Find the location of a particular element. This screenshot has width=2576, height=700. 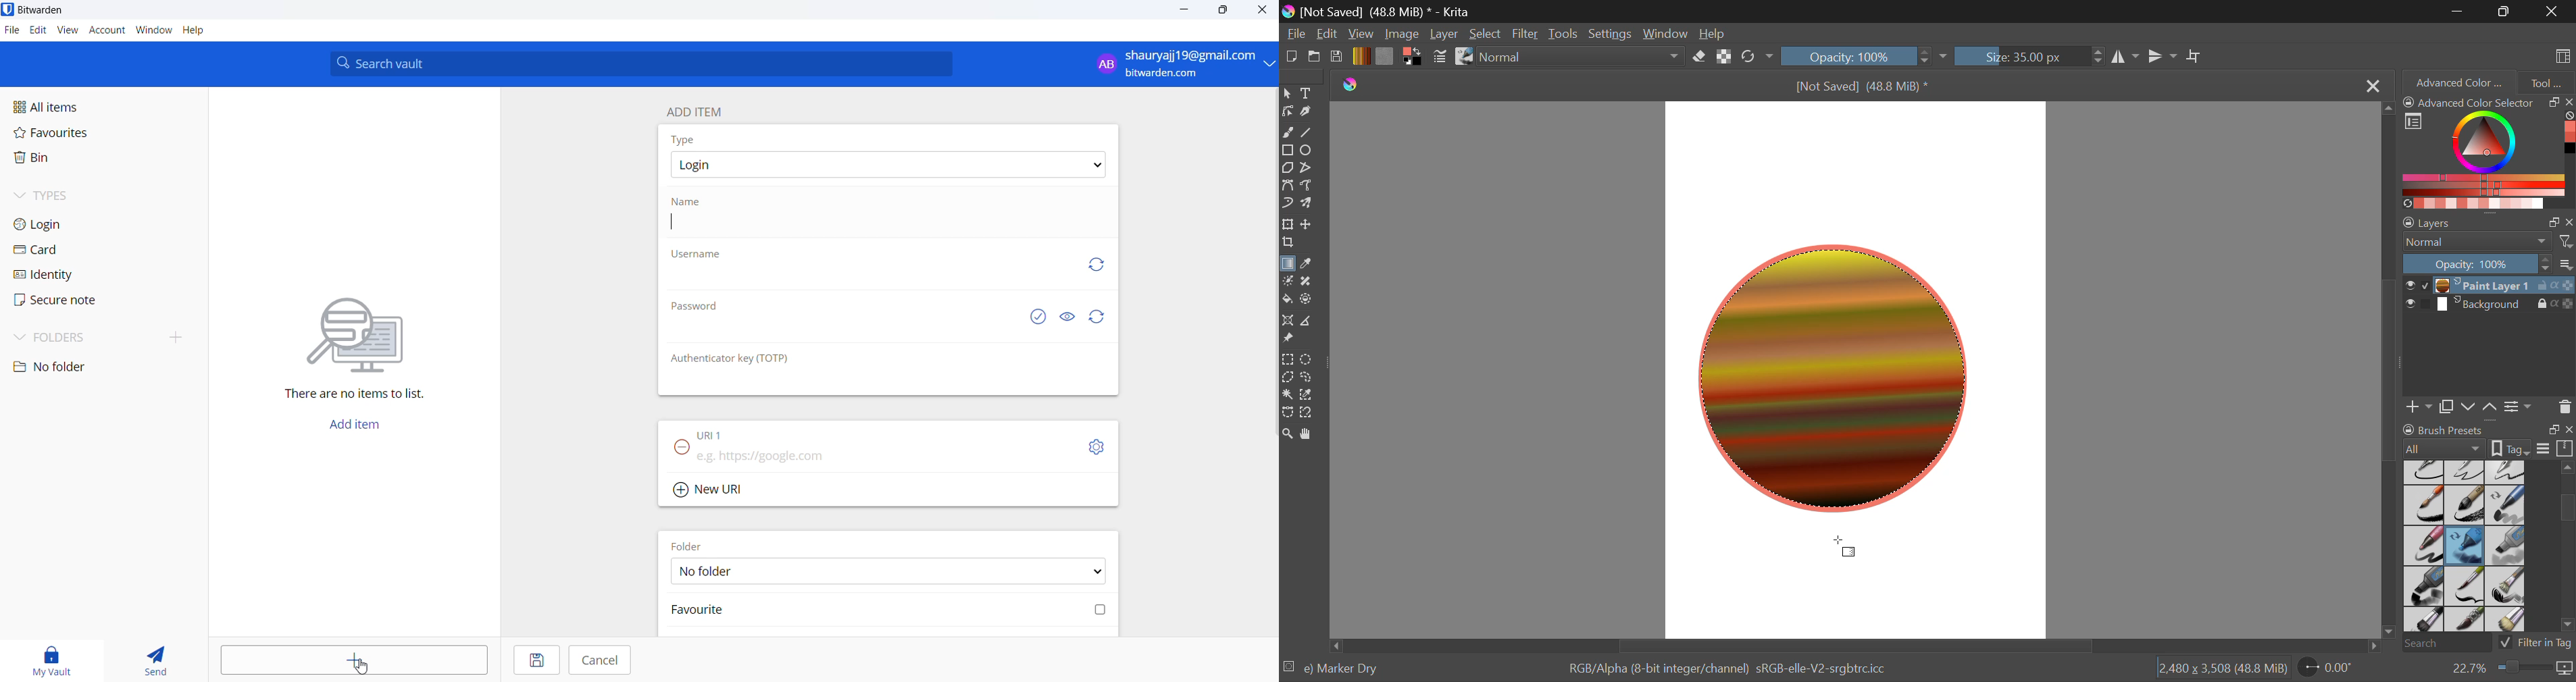

Authenticator key(TOTP) is located at coordinates (731, 359).